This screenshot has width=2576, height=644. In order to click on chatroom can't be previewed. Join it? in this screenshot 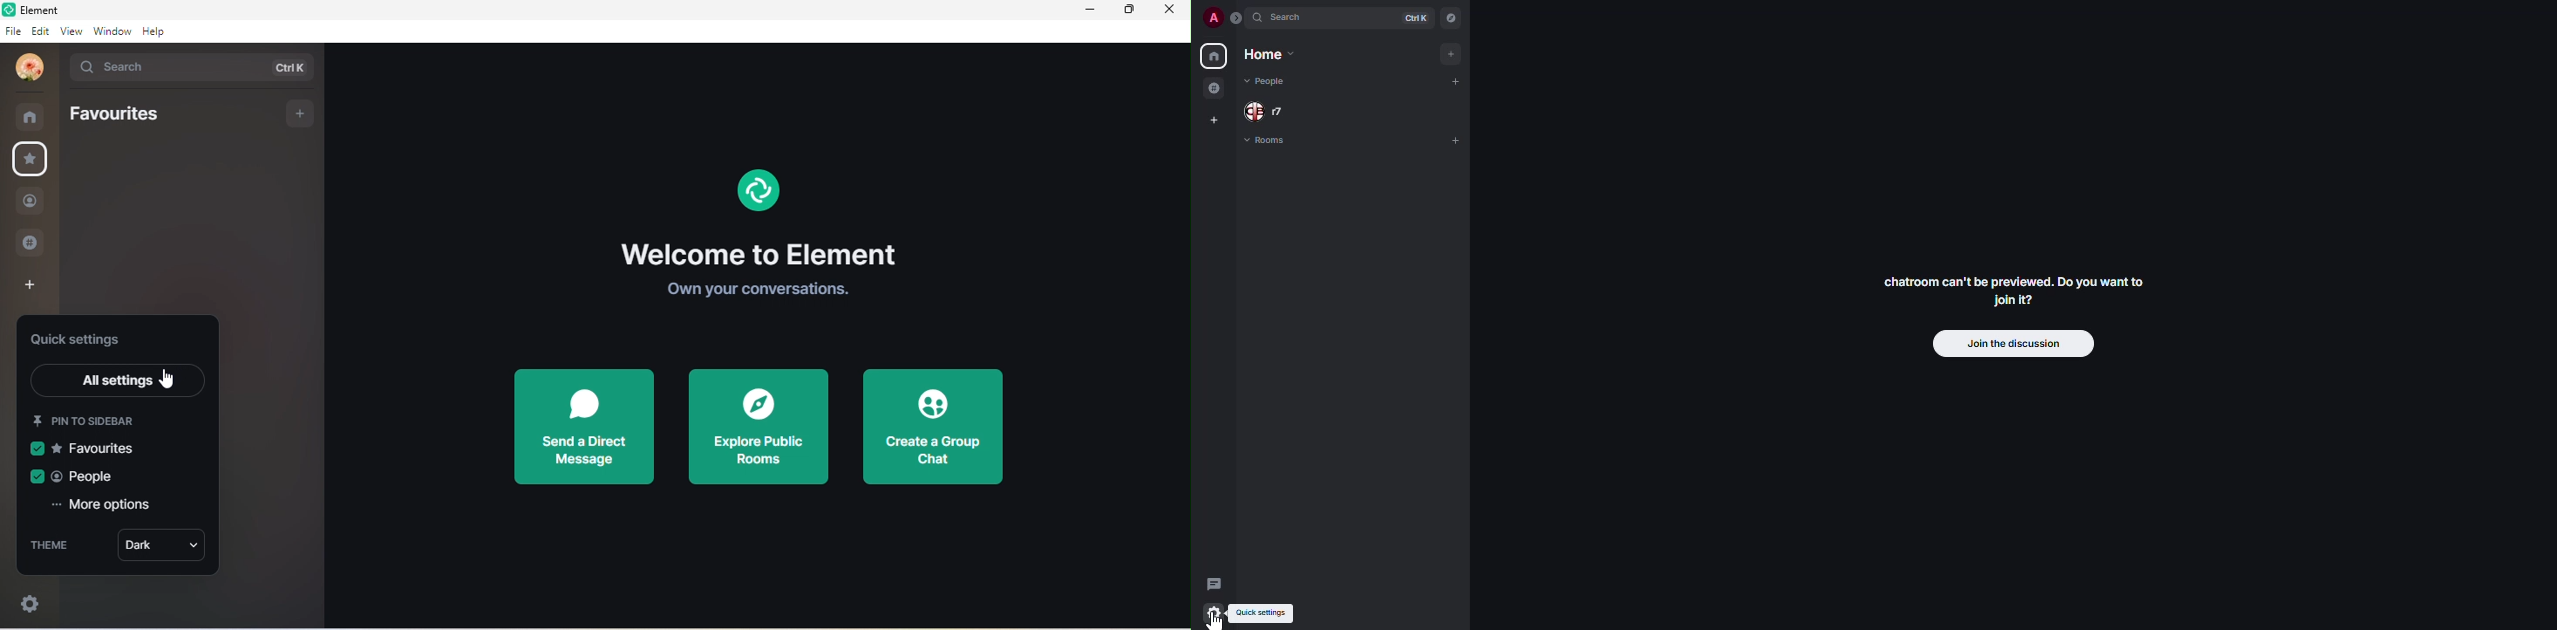, I will do `click(2017, 289)`.